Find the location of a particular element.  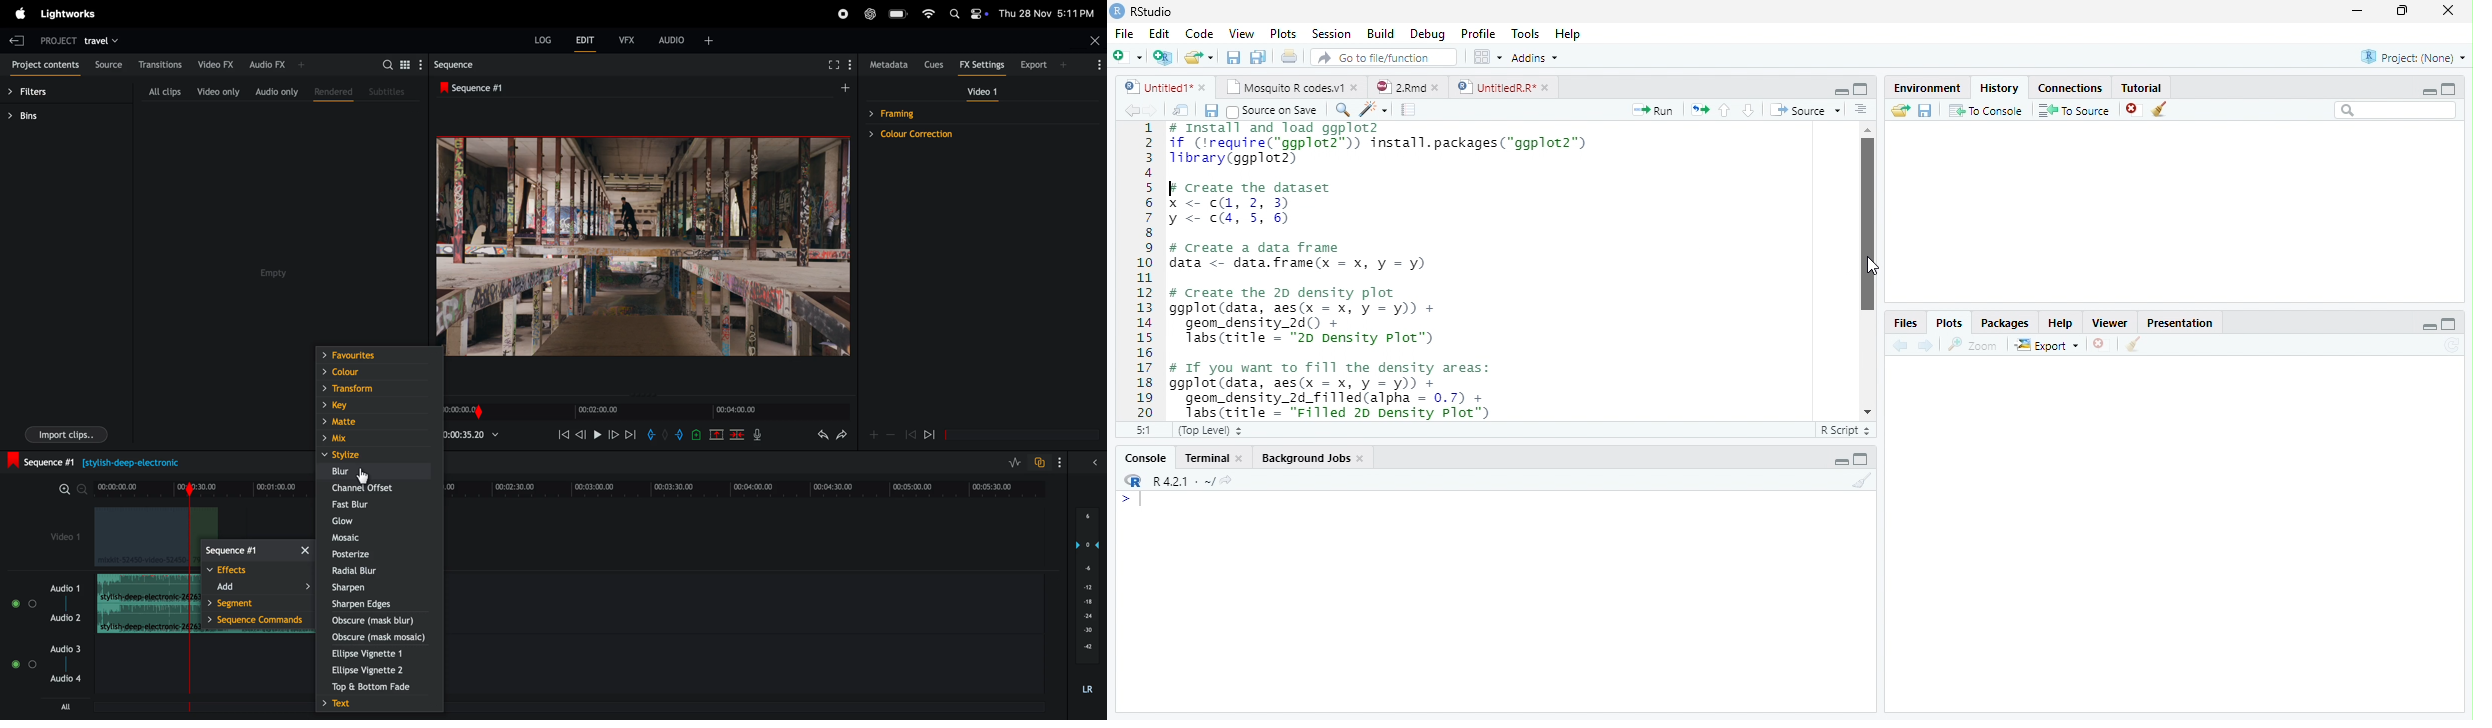

Create a project is located at coordinates (1162, 57).